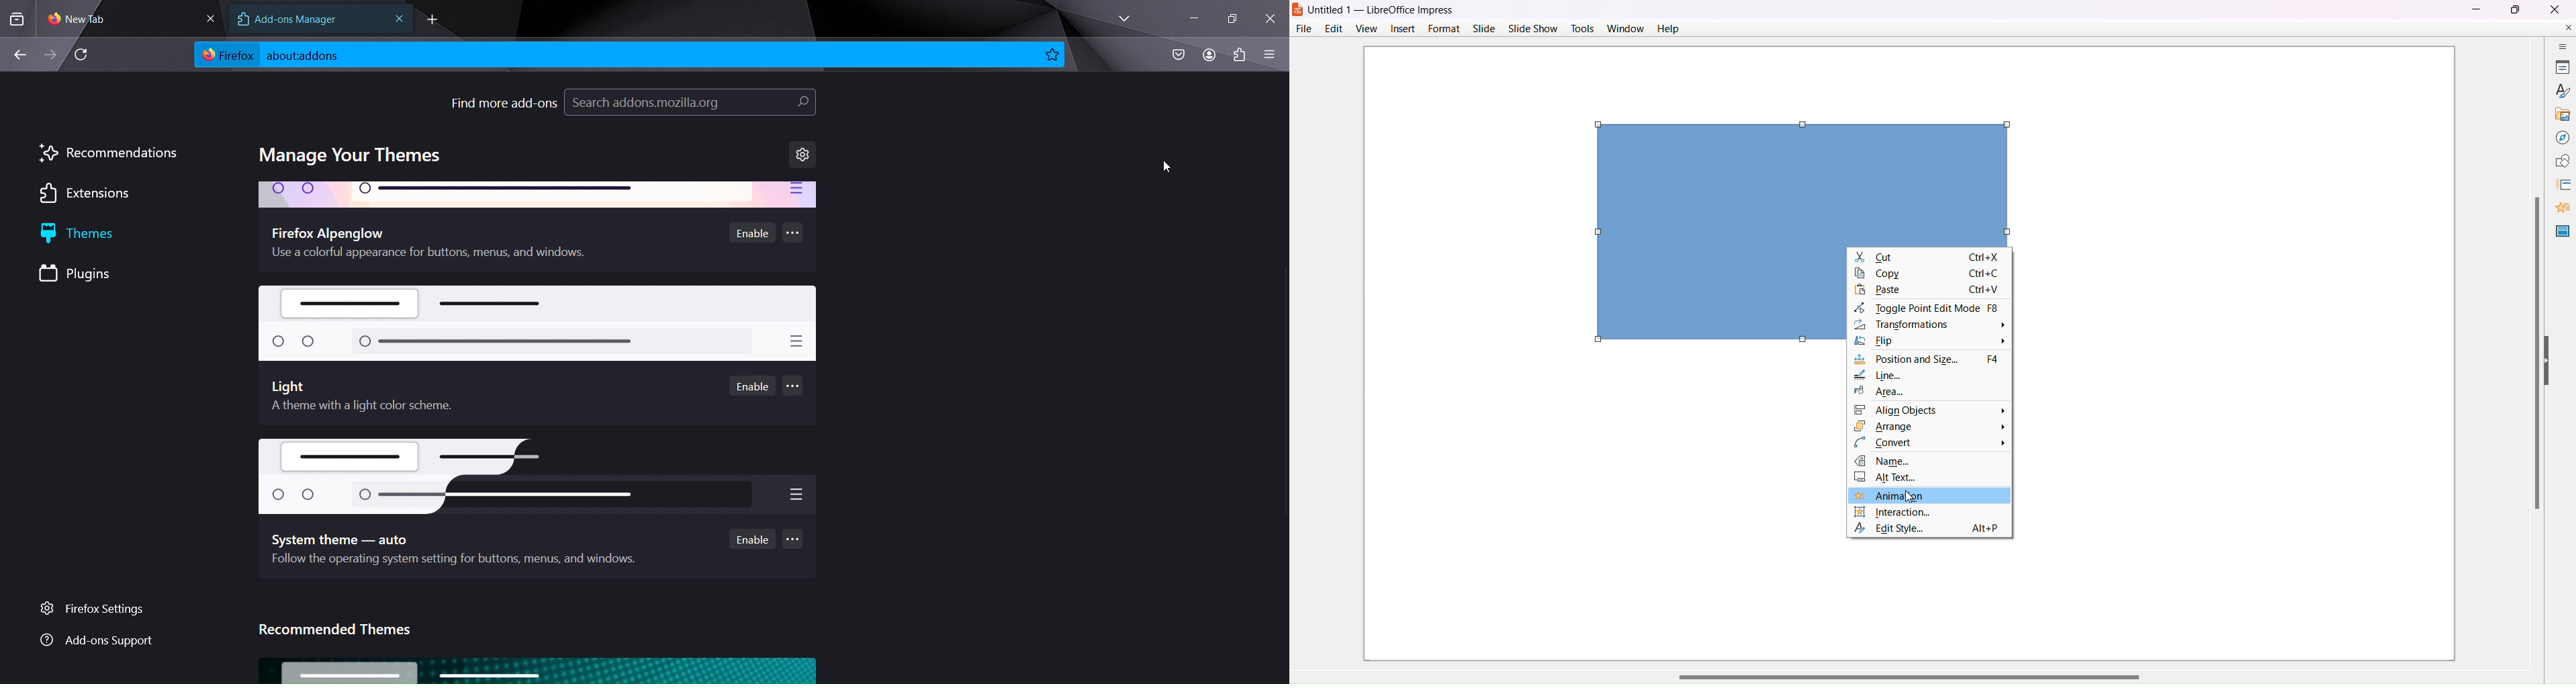 Image resolution: width=2576 pixels, height=700 pixels. Describe the element at coordinates (326, 56) in the screenshot. I see `about:addons` at that location.